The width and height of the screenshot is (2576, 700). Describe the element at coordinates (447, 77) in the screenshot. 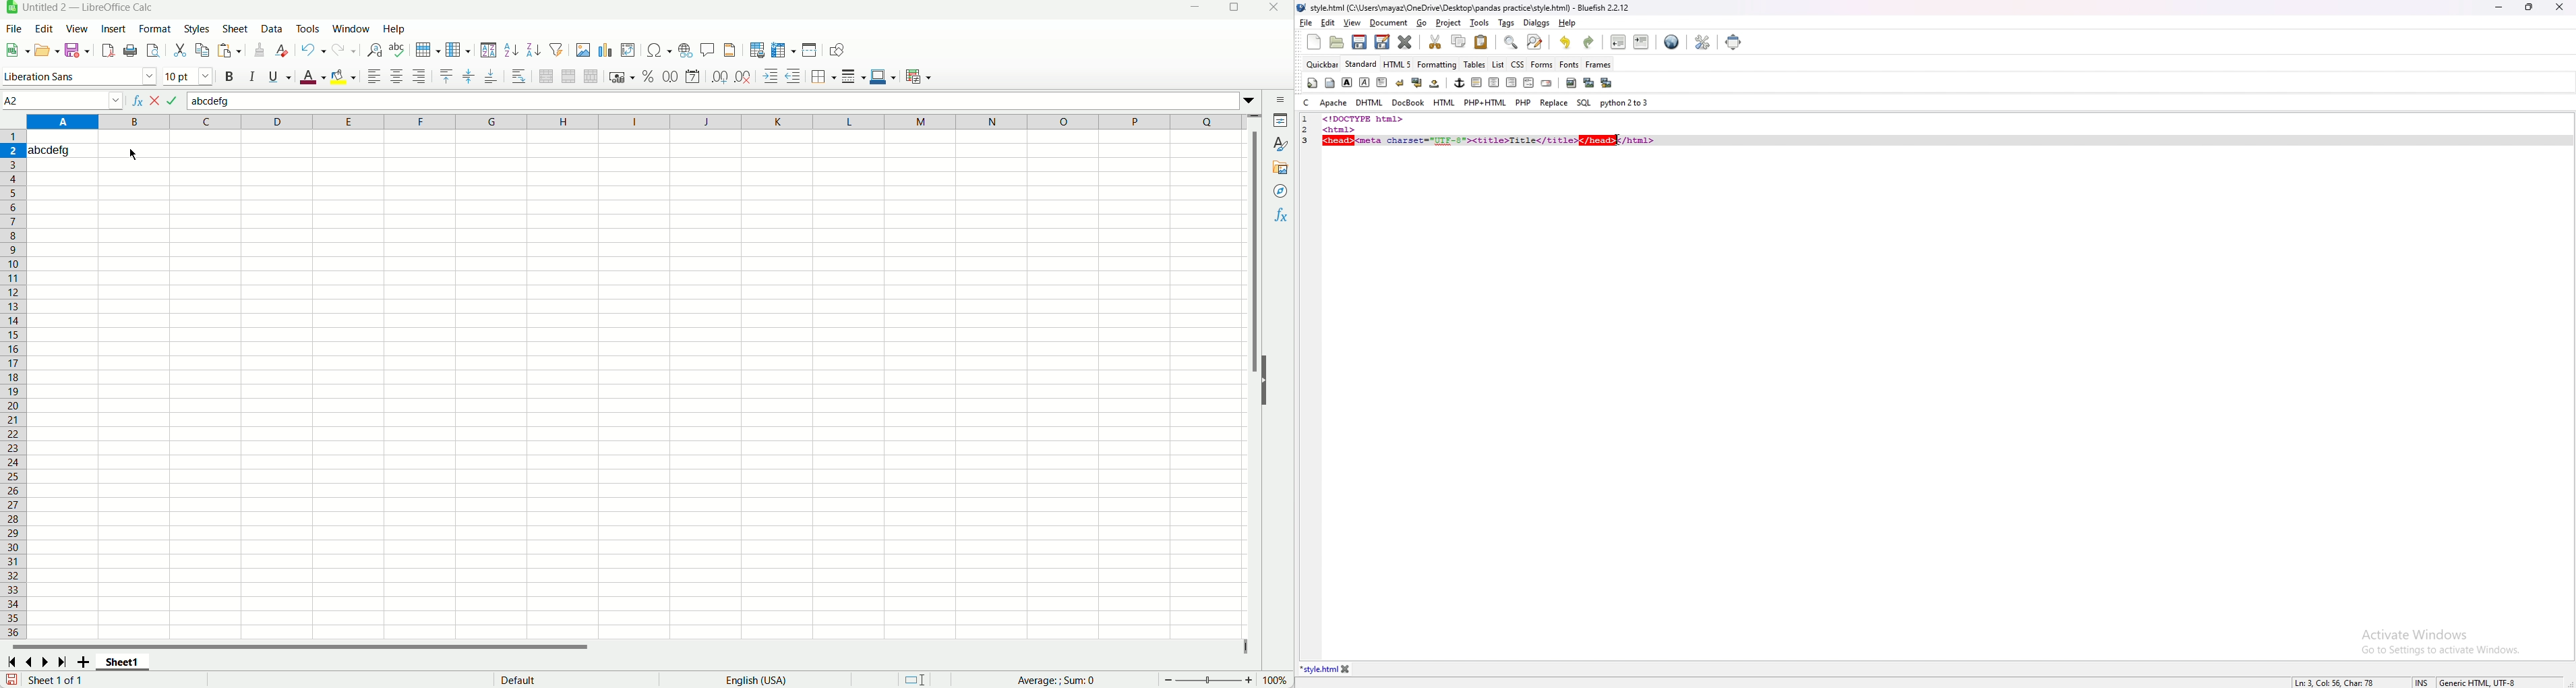

I see `align top` at that location.